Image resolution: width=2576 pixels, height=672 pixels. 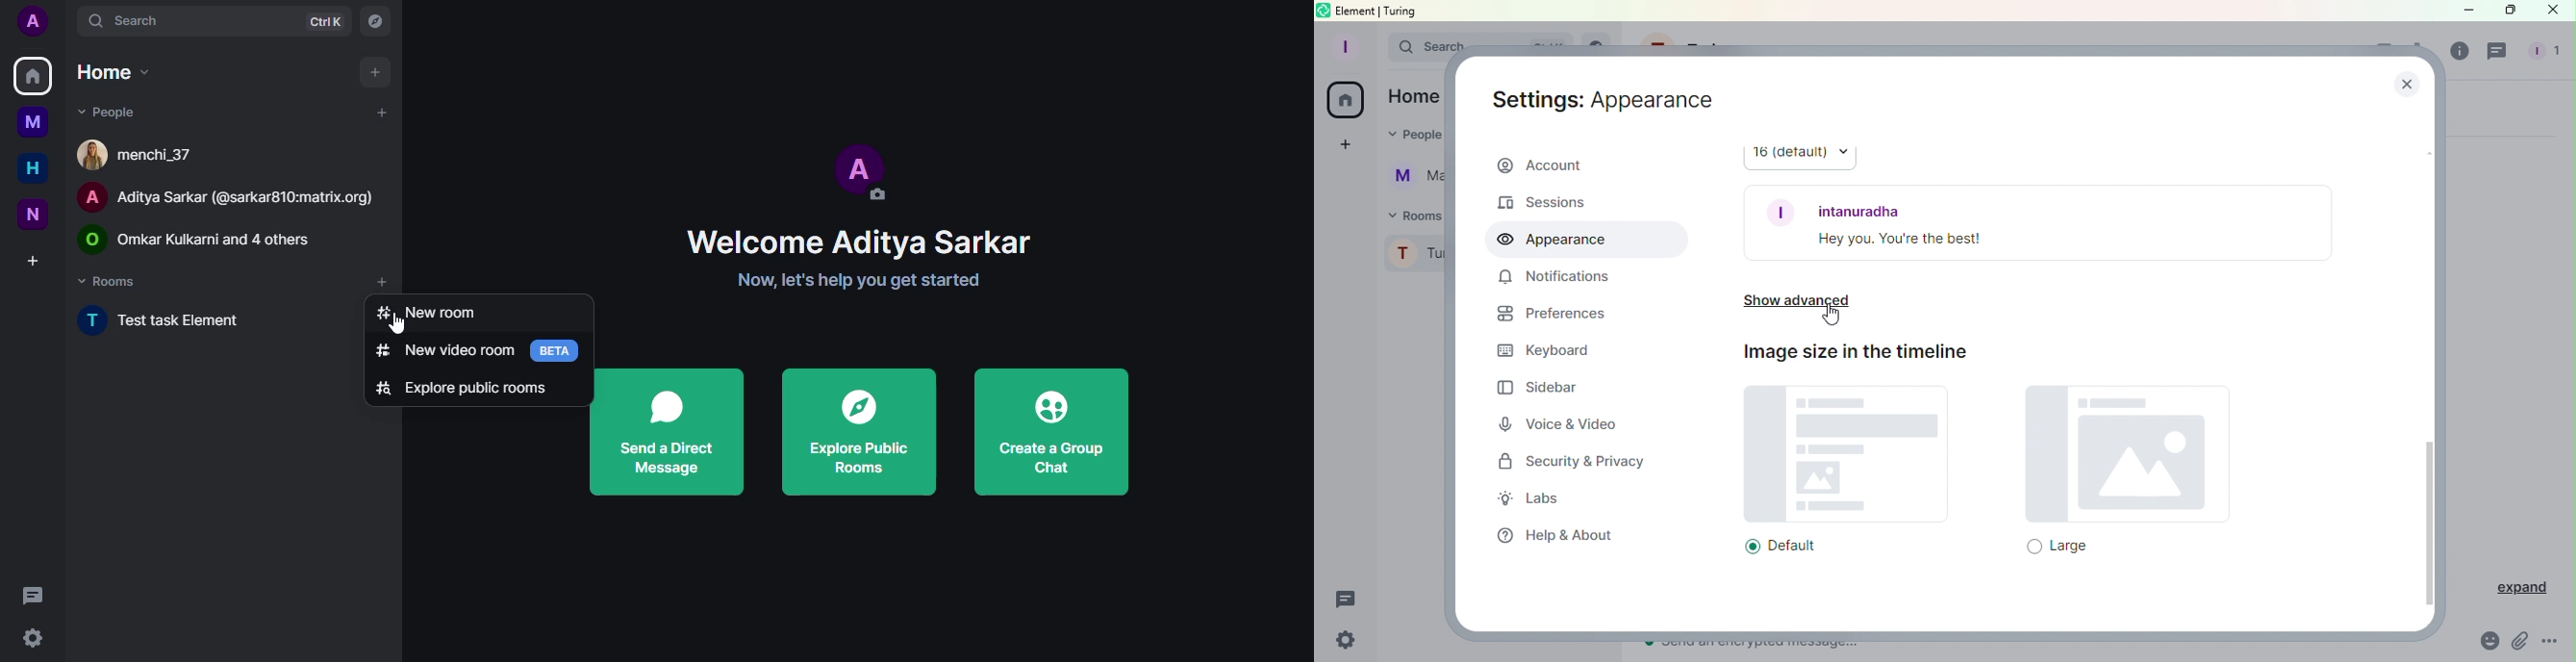 What do you see at coordinates (466, 387) in the screenshot?
I see `explore public rooms` at bounding box center [466, 387].